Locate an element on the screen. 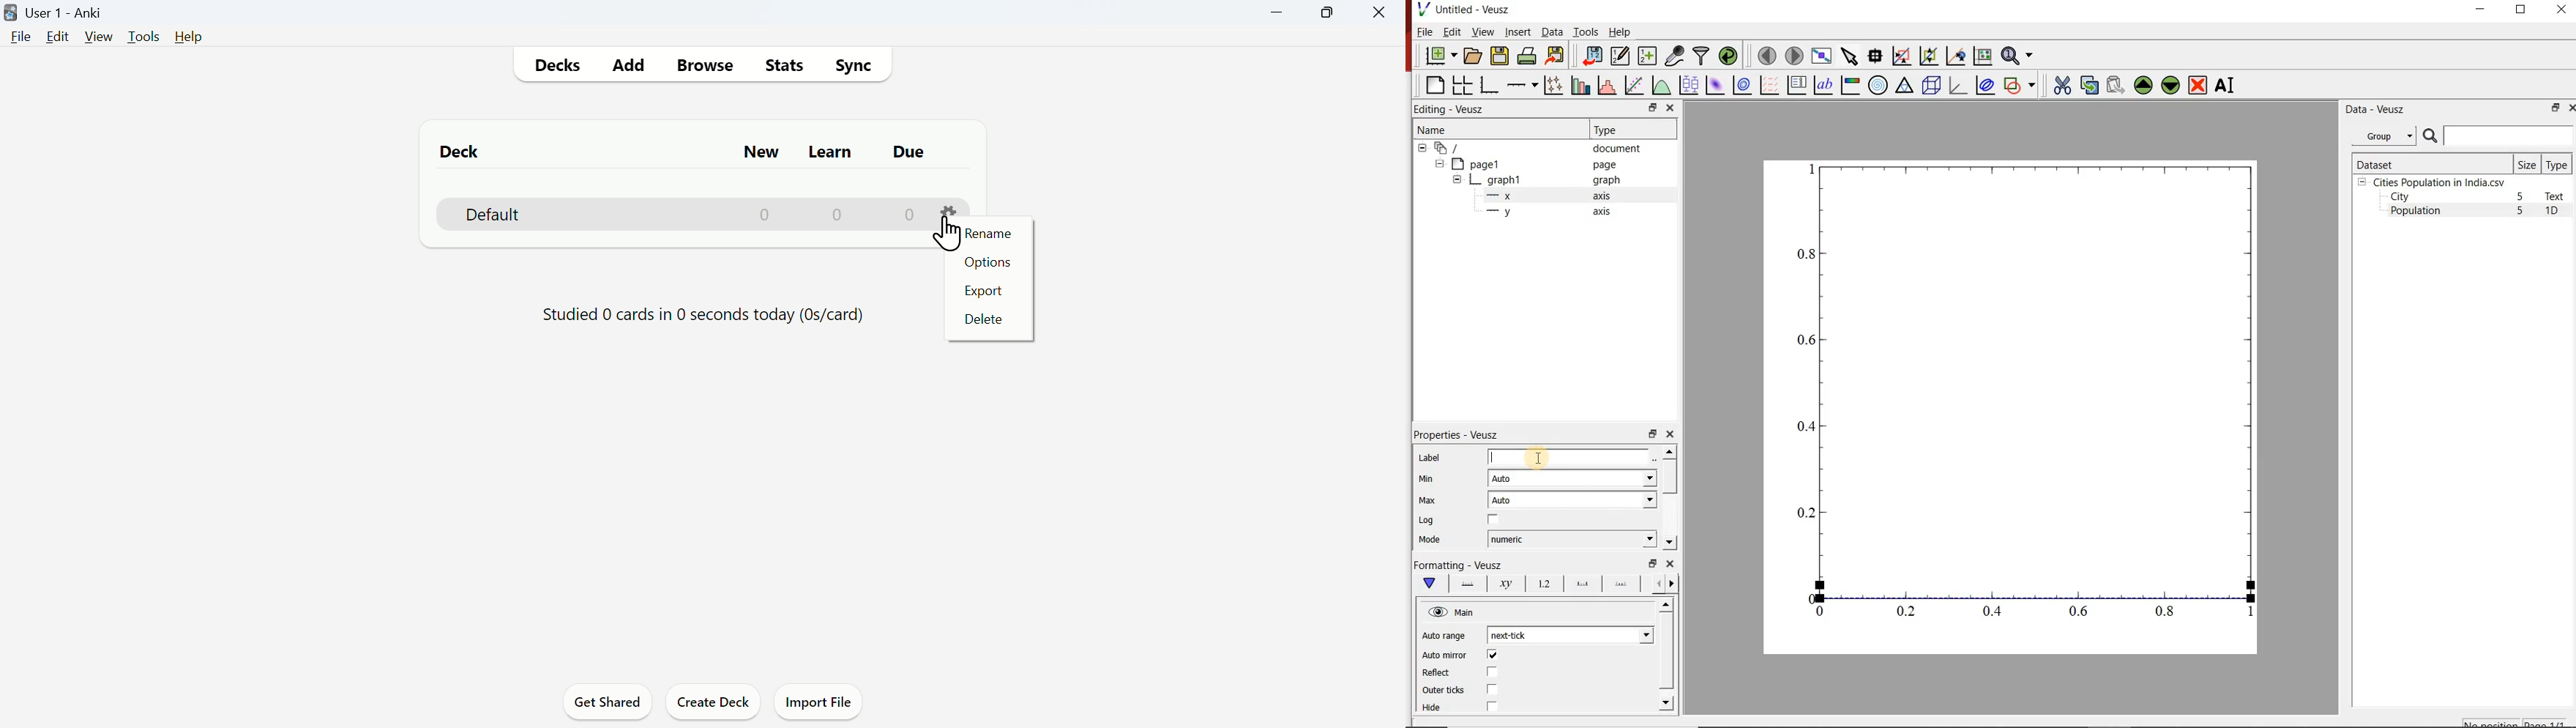  User 1 - Anki is located at coordinates (56, 13).